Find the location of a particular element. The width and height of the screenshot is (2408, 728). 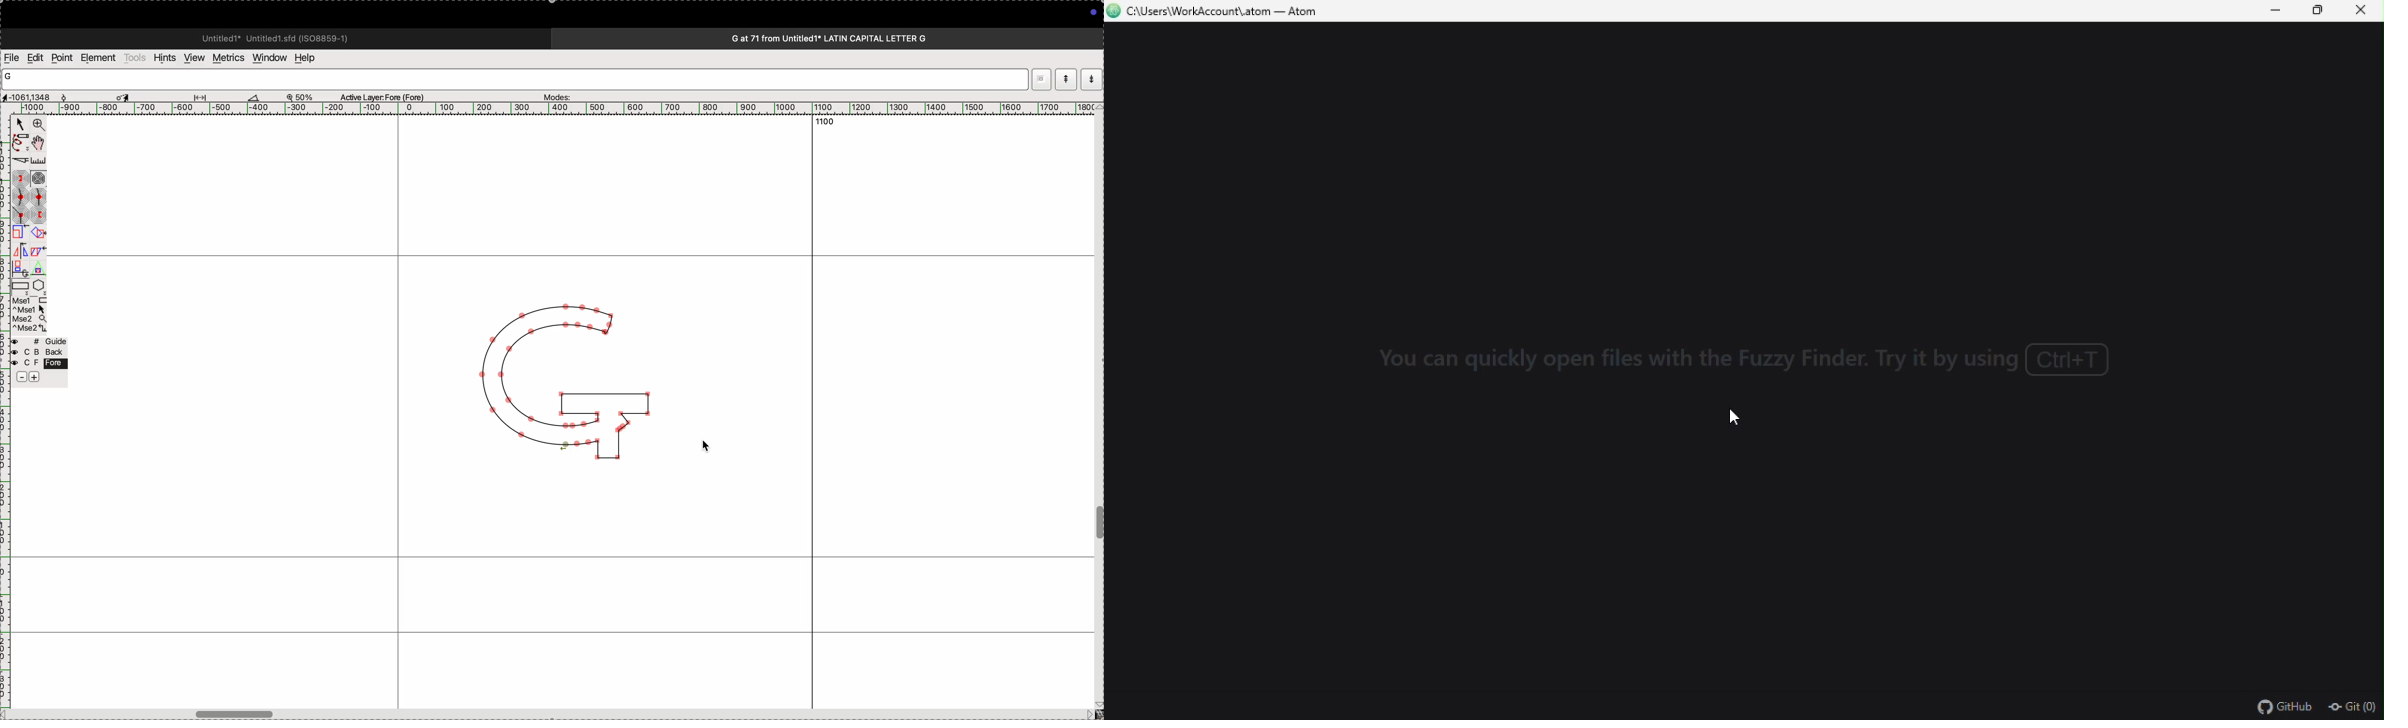

1100 is located at coordinates (827, 124).